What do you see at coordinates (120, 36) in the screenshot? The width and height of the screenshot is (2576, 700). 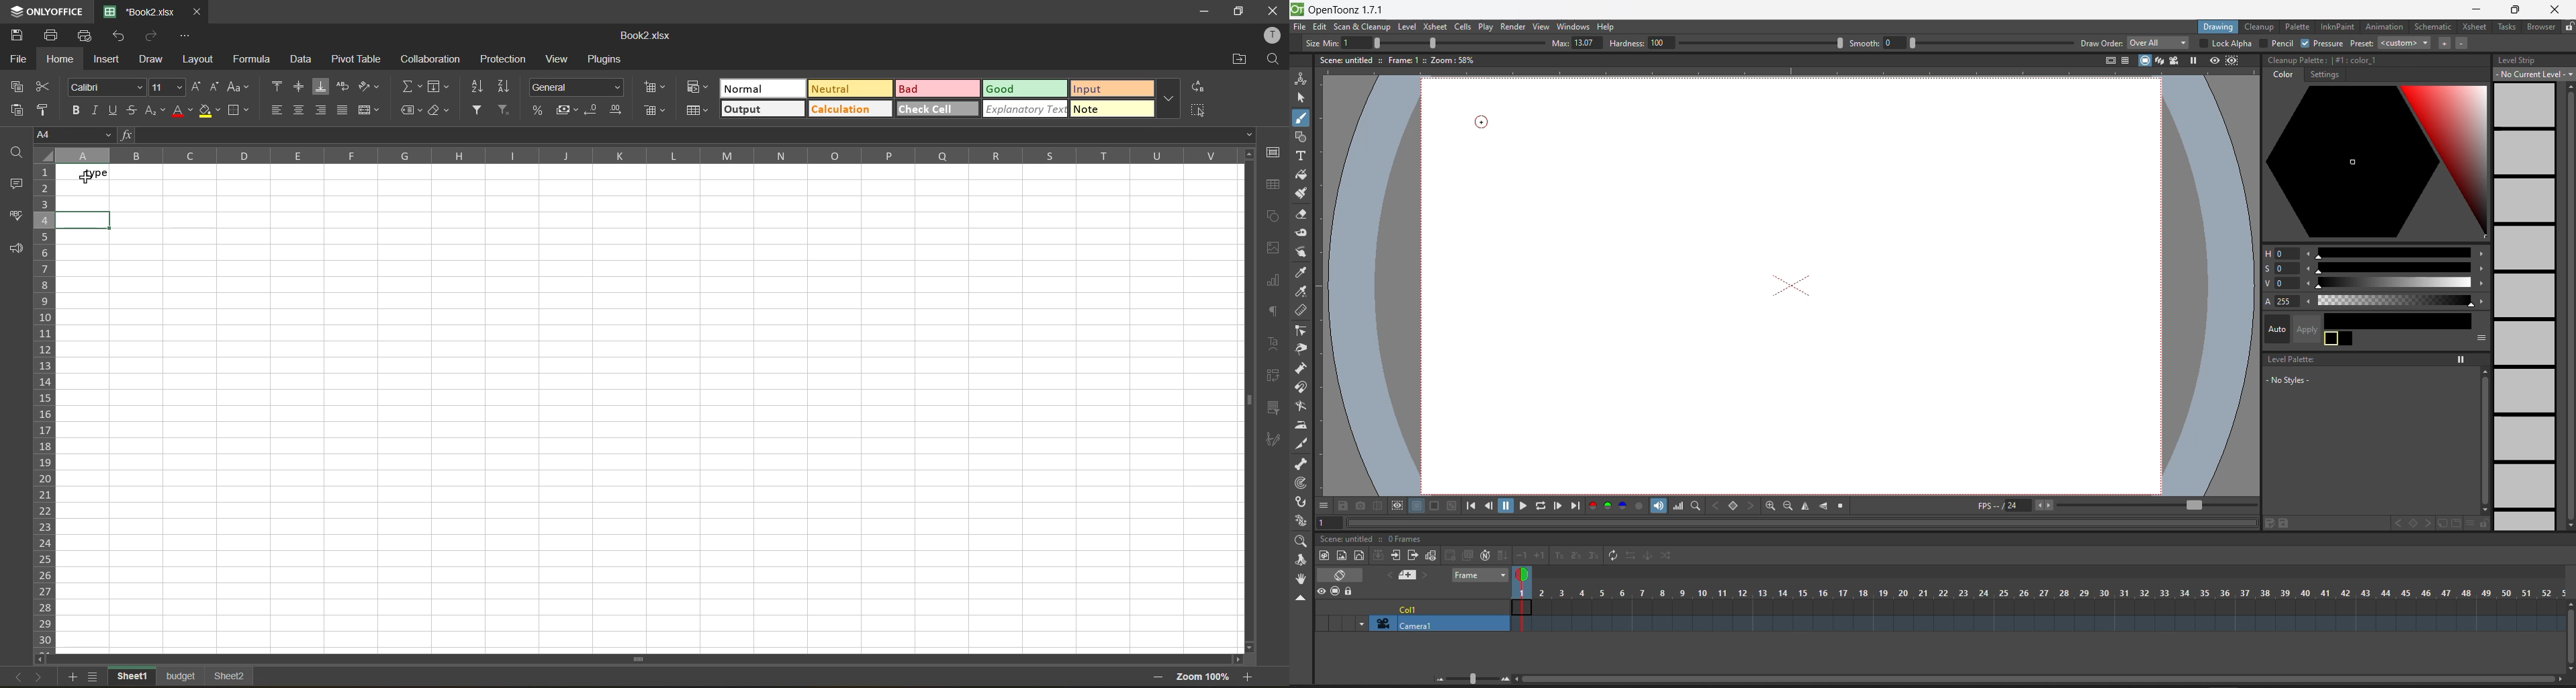 I see `undo` at bounding box center [120, 36].